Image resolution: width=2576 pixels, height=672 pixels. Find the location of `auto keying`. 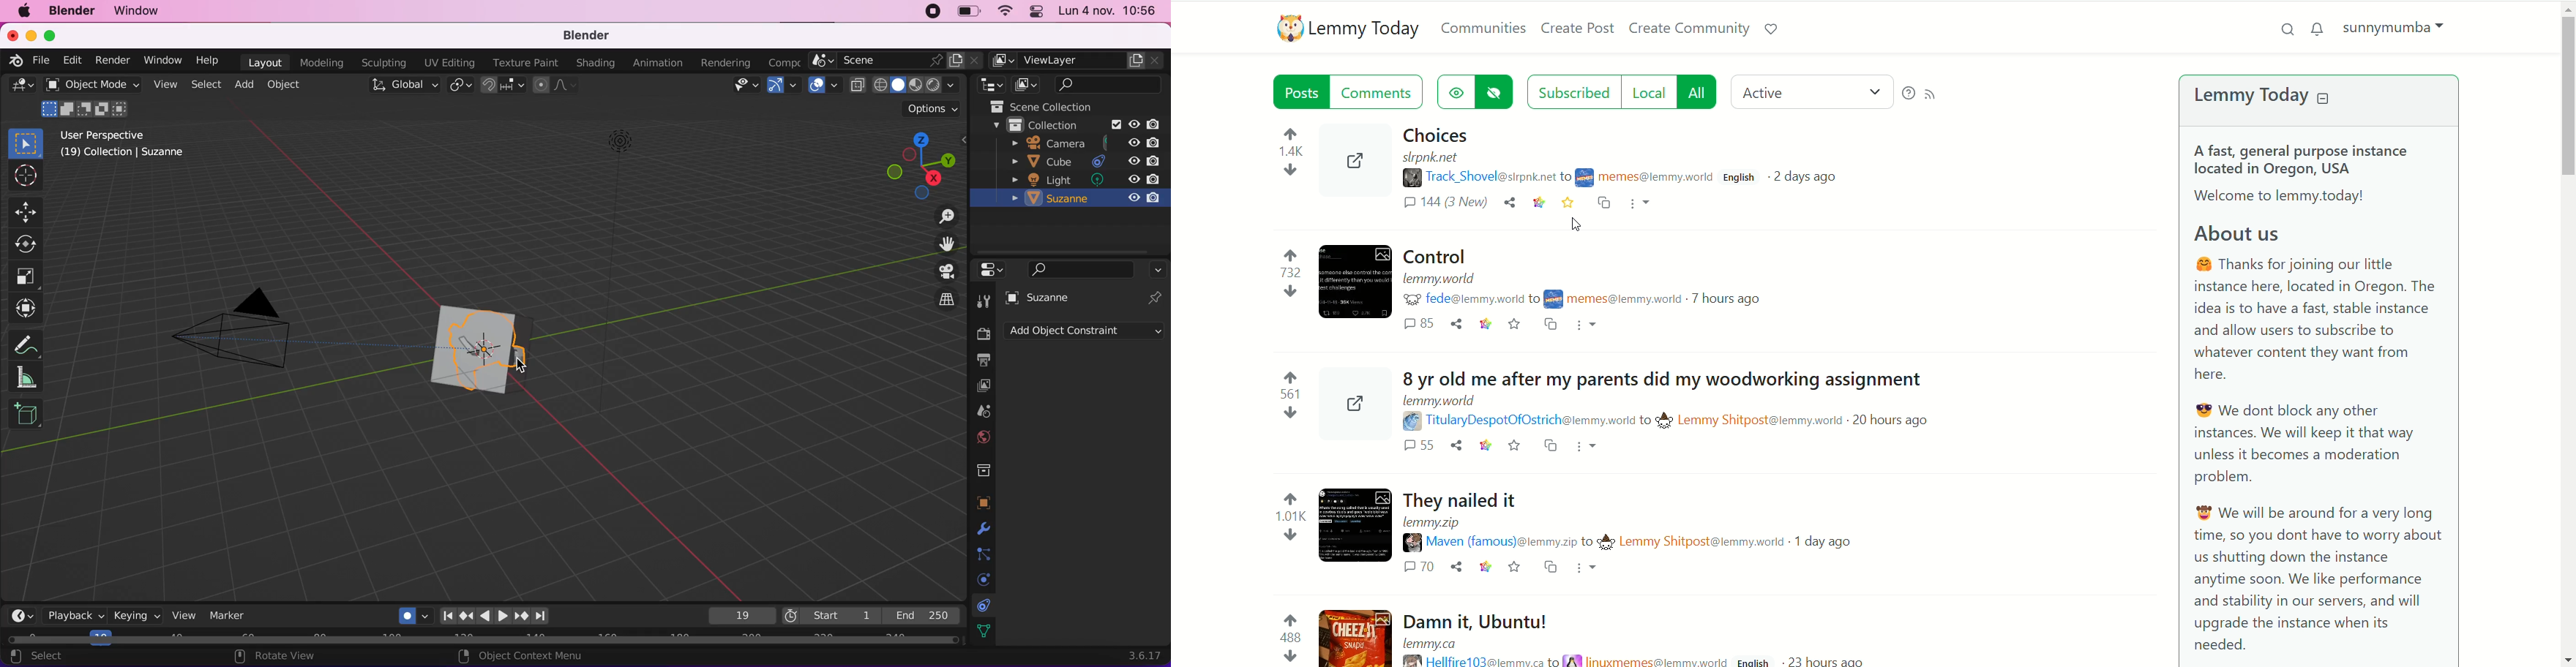

auto keying is located at coordinates (406, 613).